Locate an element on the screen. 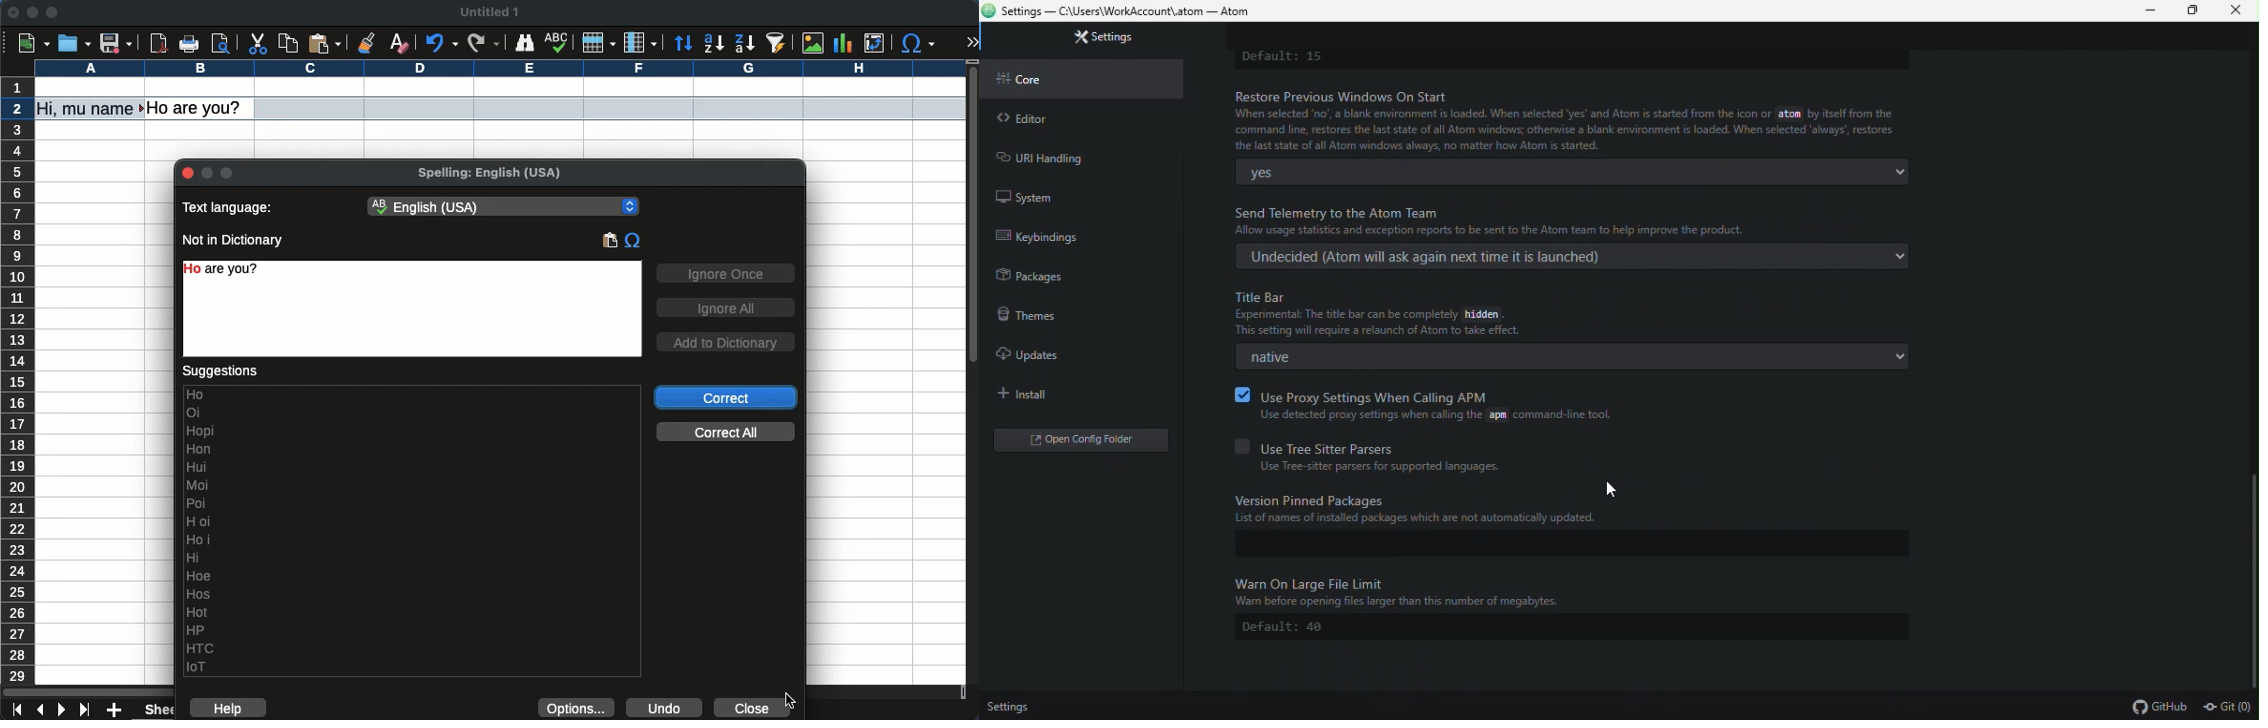 This screenshot has width=2268, height=728. save is located at coordinates (116, 43).